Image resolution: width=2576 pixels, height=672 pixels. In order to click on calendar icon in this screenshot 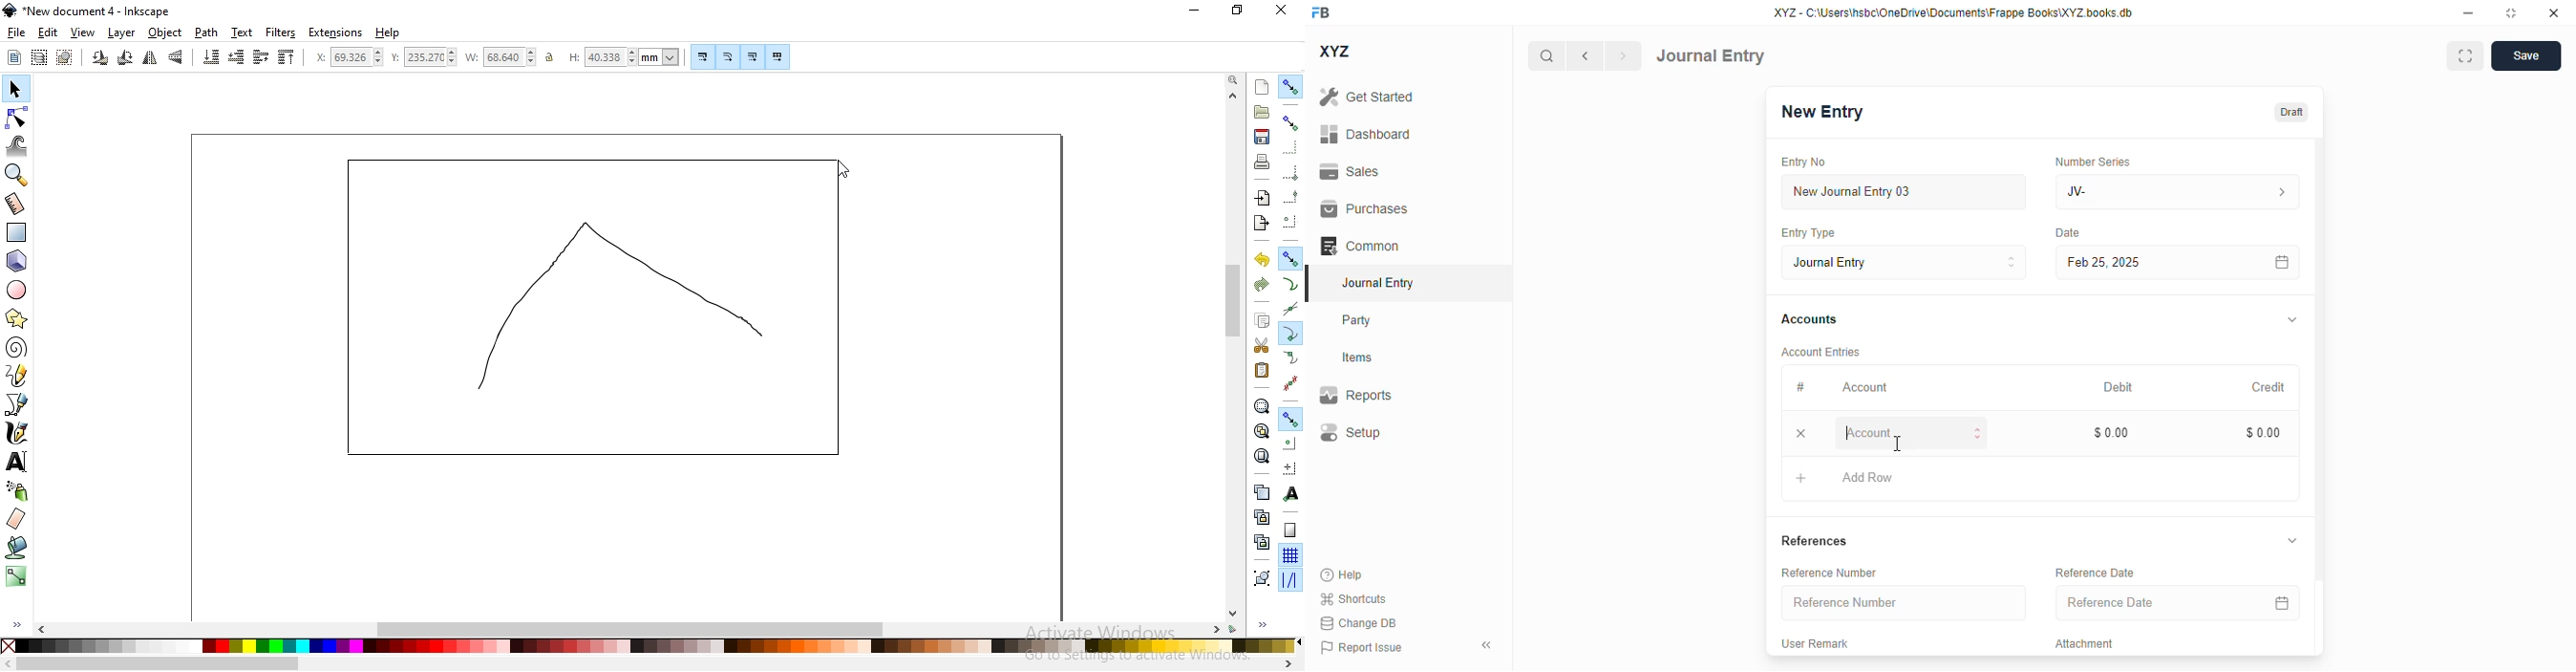, I will do `click(2283, 263)`.